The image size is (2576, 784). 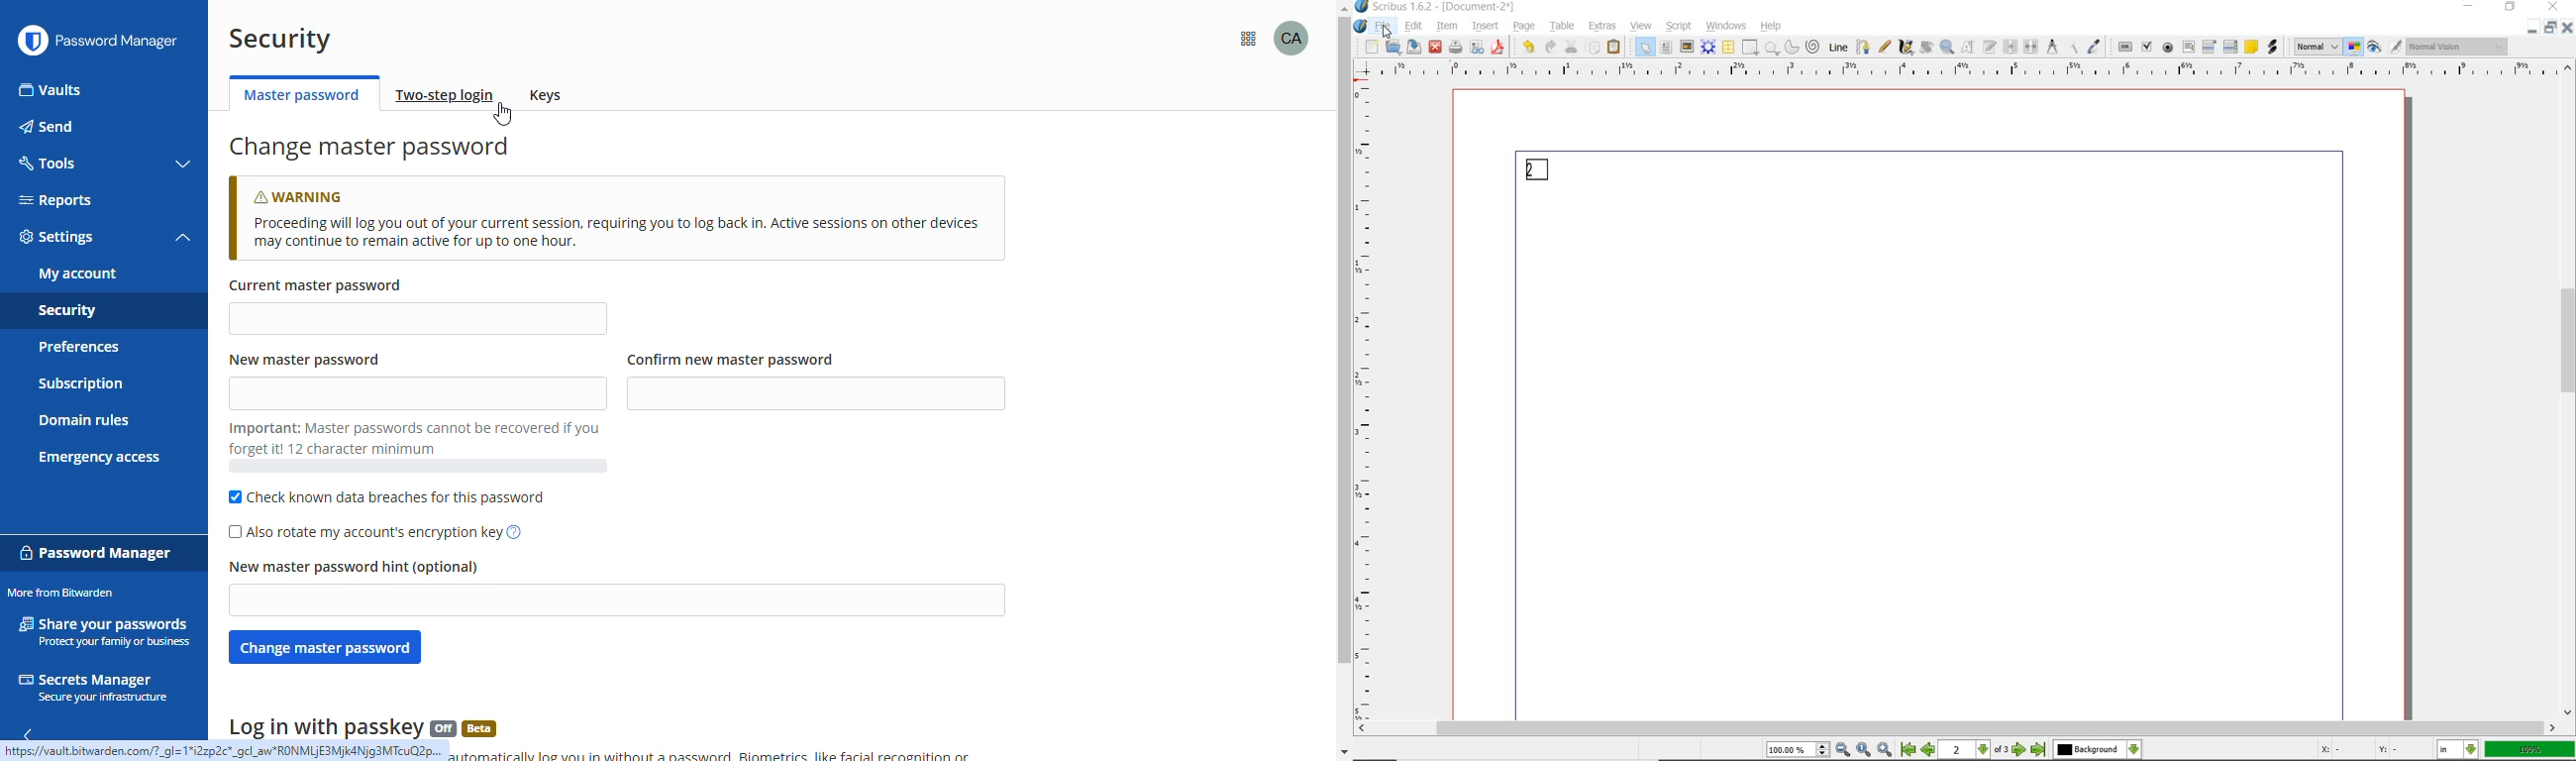 What do you see at coordinates (183, 239) in the screenshot?
I see `toggle collapse` at bounding box center [183, 239].